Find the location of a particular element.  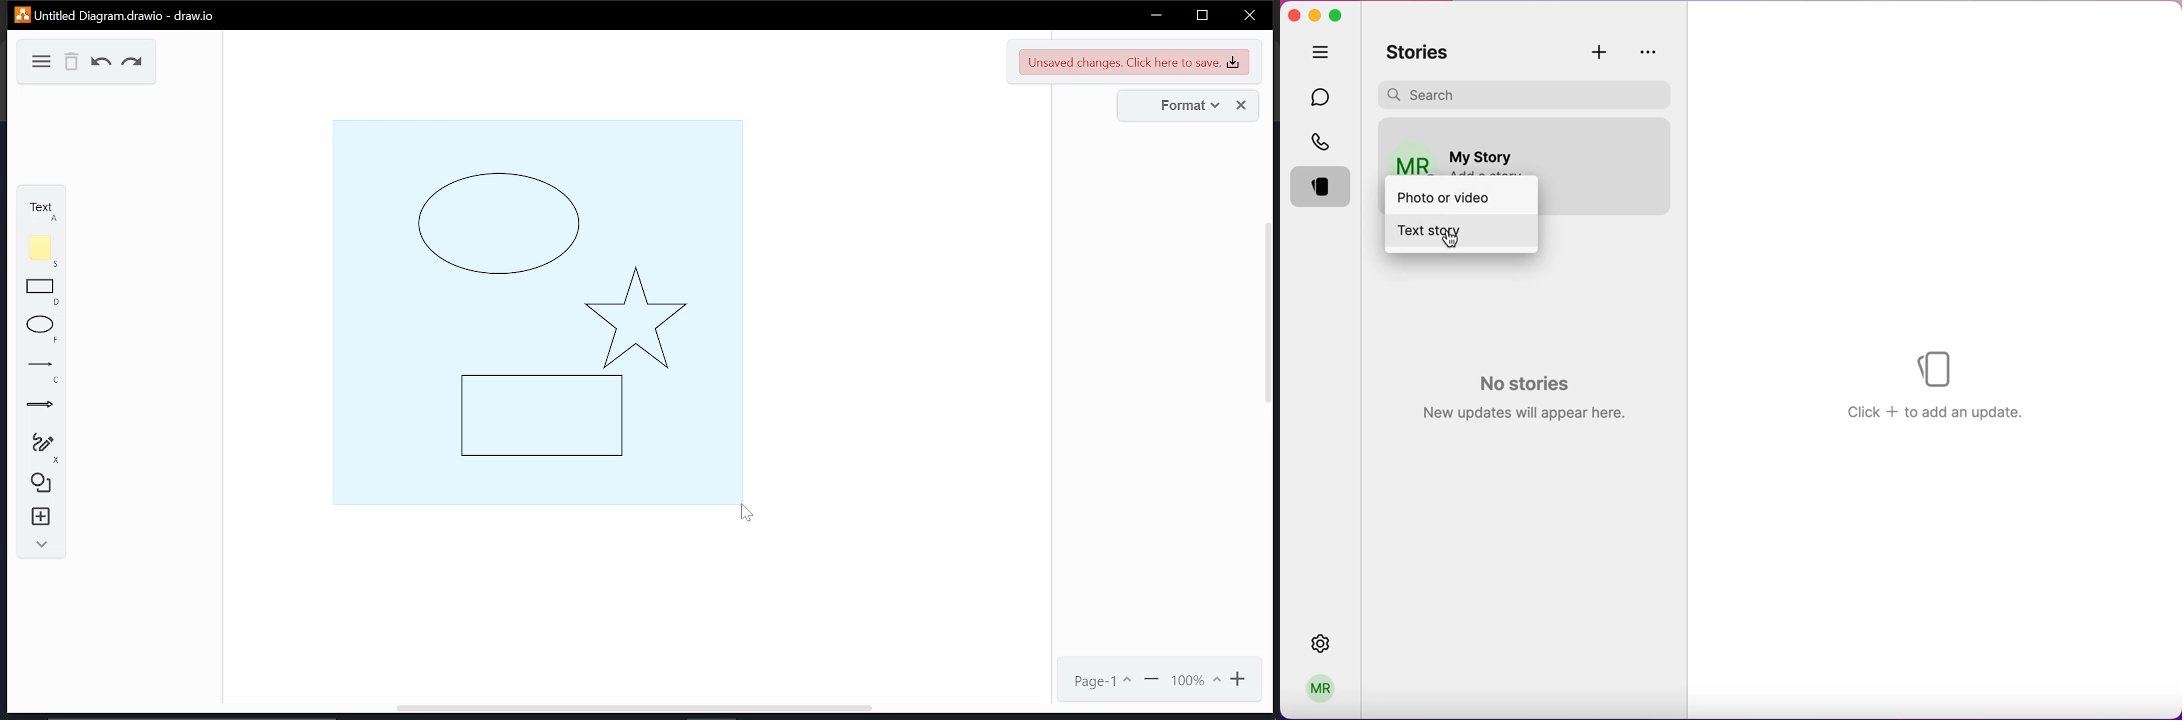

no stories is located at coordinates (1521, 395).